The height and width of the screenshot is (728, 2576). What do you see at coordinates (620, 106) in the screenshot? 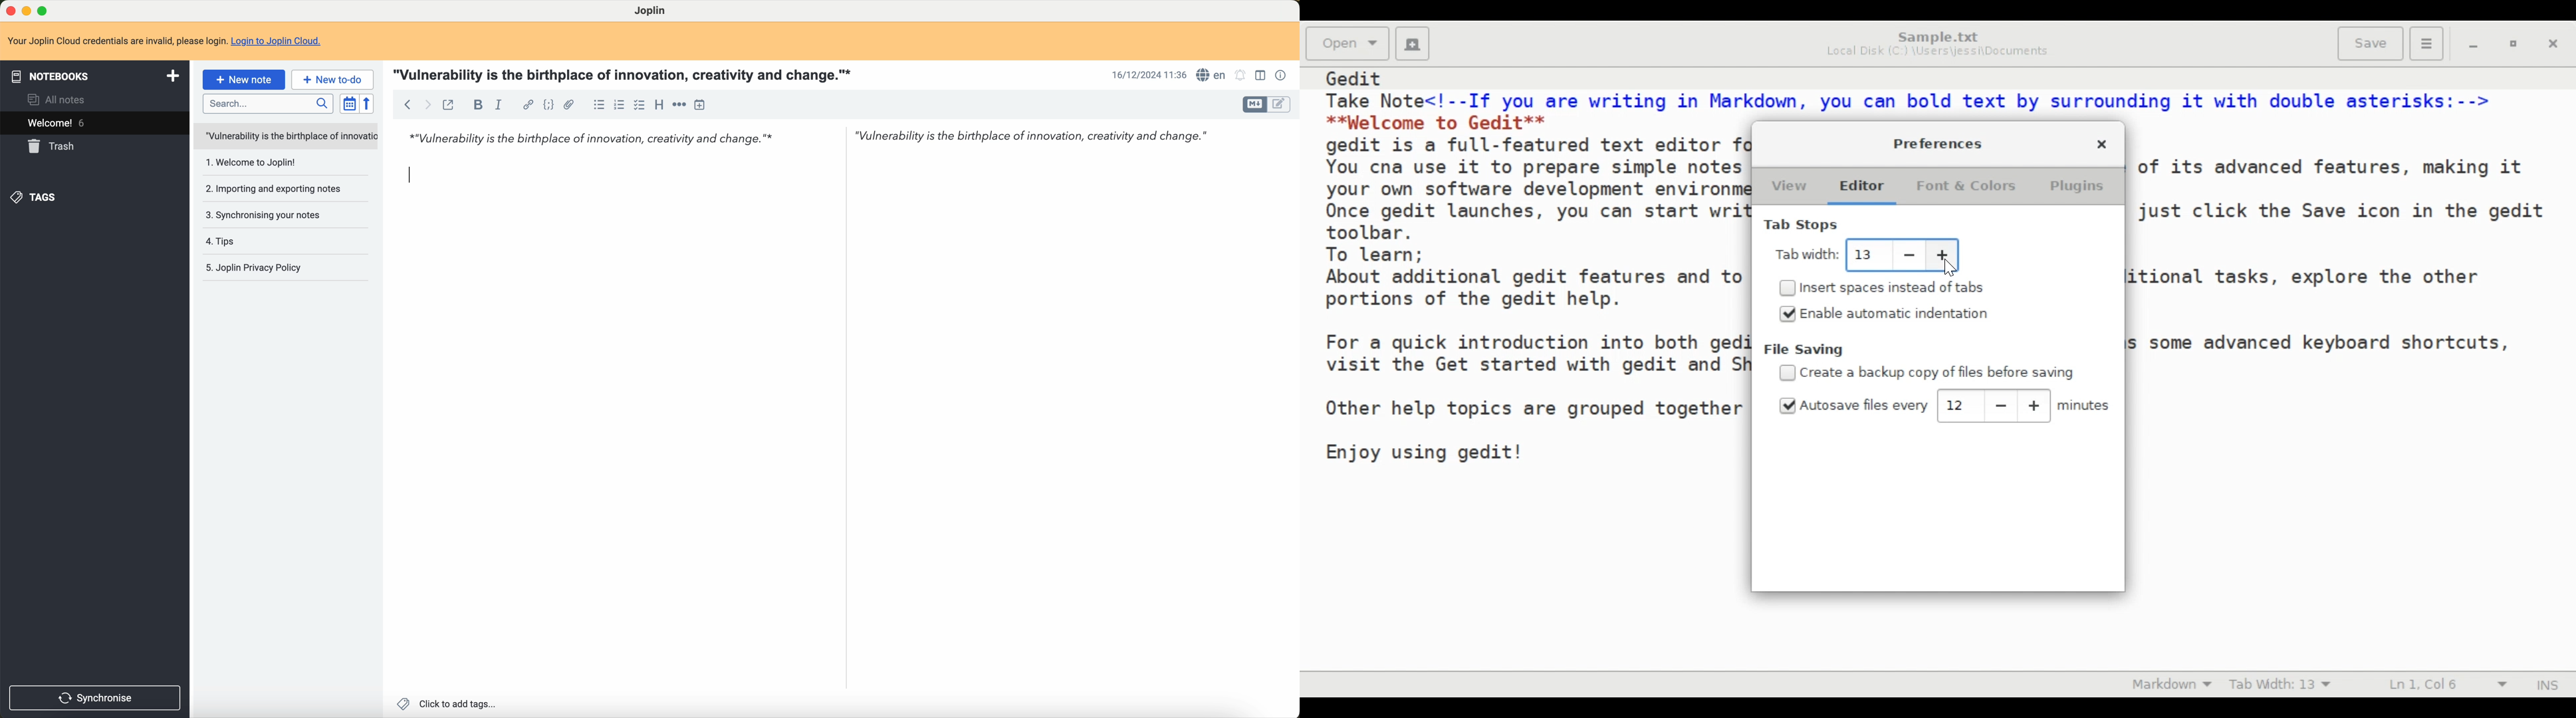
I see `numbered list` at bounding box center [620, 106].